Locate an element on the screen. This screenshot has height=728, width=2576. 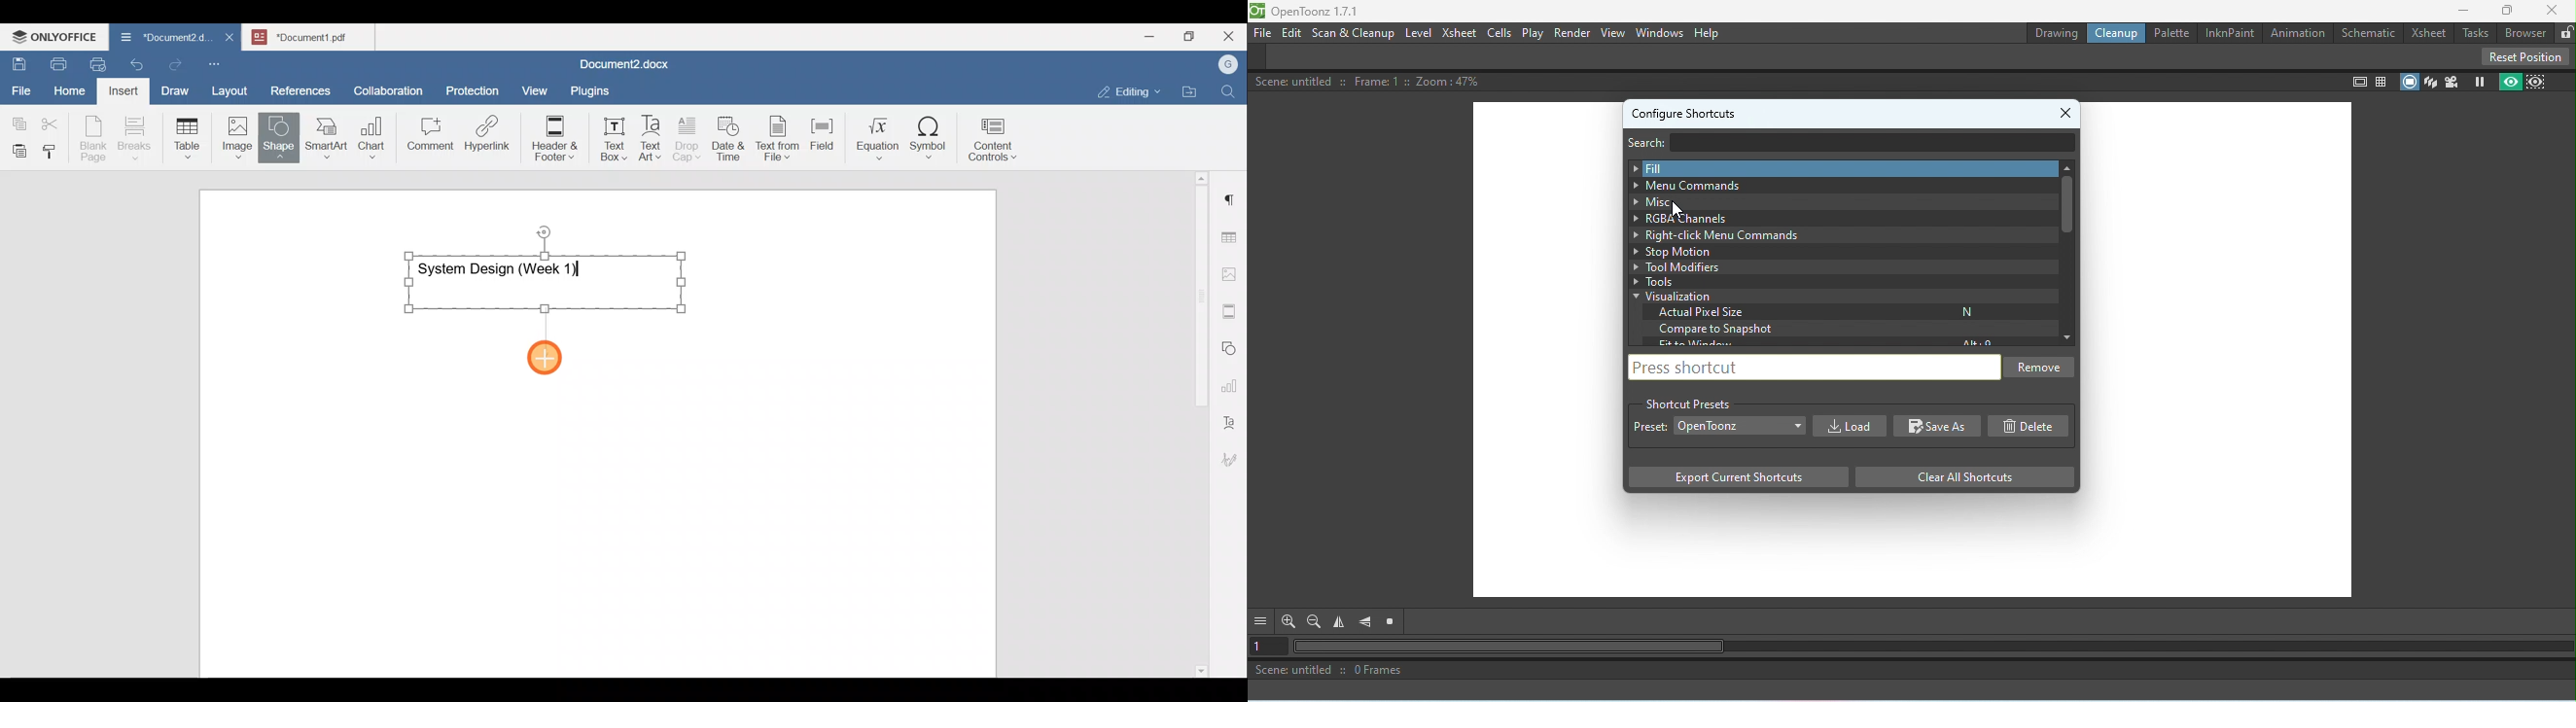
Signature settings is located at coordinates (1233, 455).